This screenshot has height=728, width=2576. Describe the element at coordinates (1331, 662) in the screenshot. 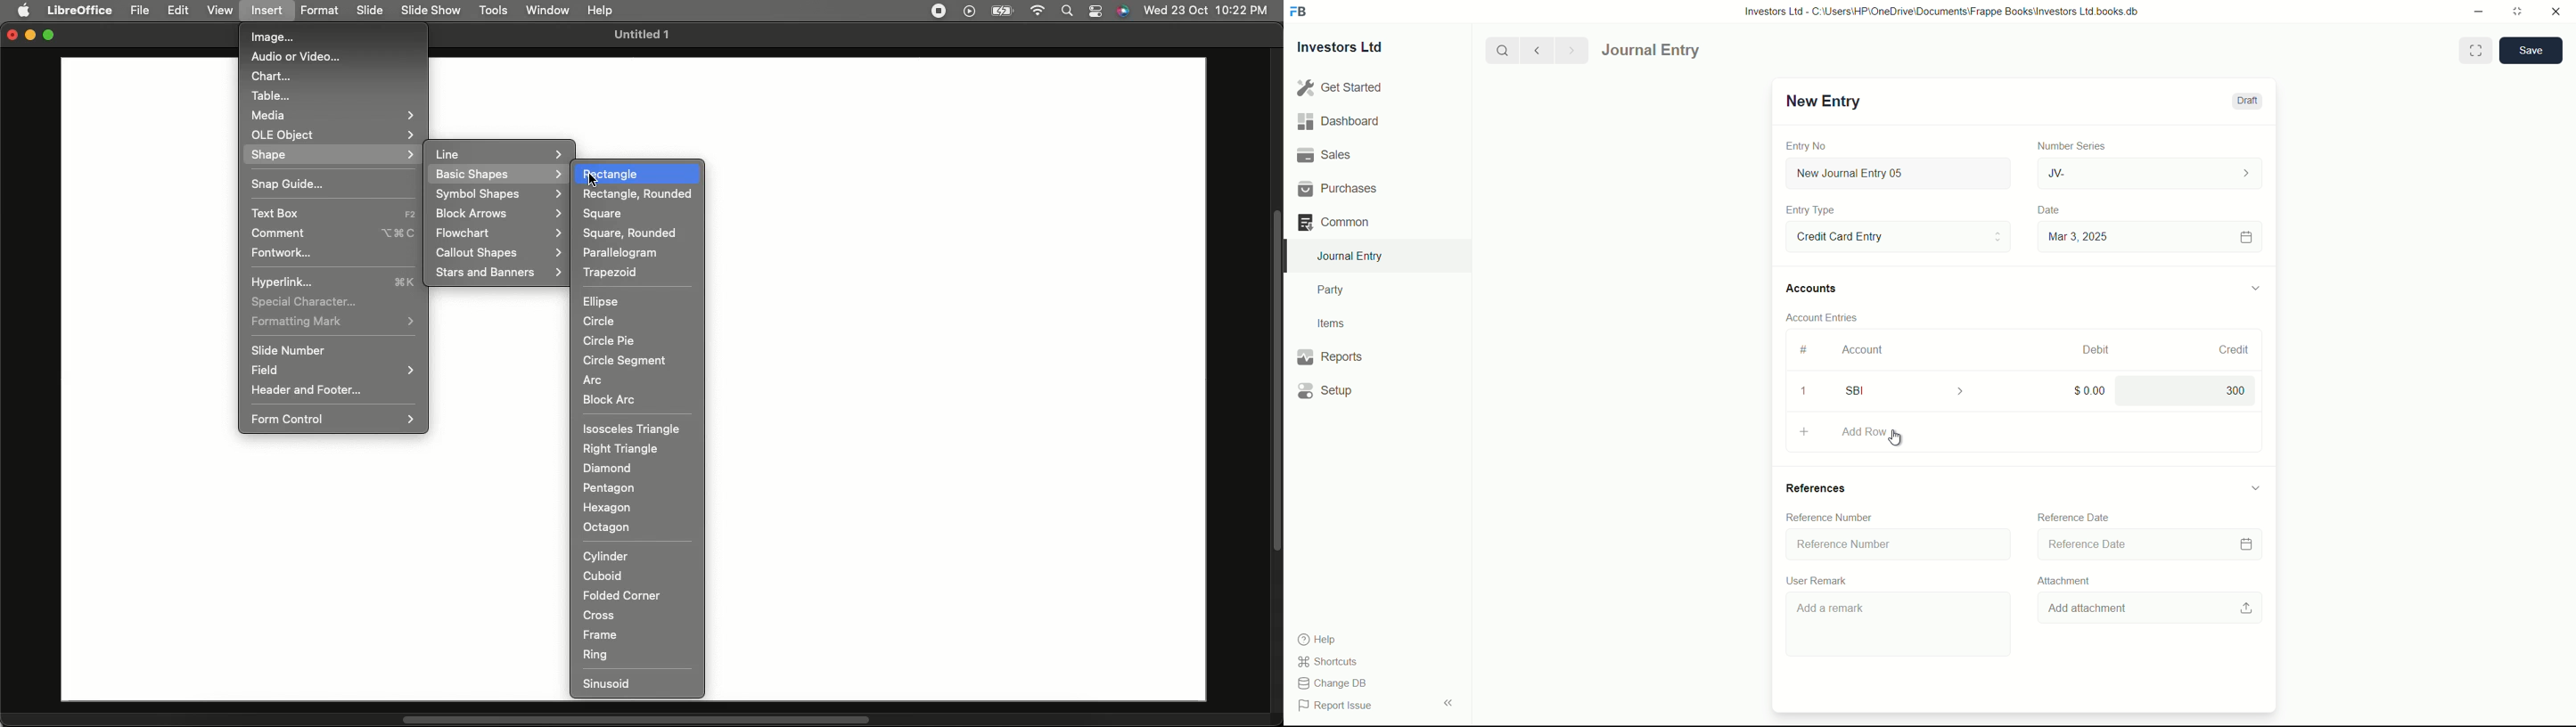

I see `shortcuts` at that location.